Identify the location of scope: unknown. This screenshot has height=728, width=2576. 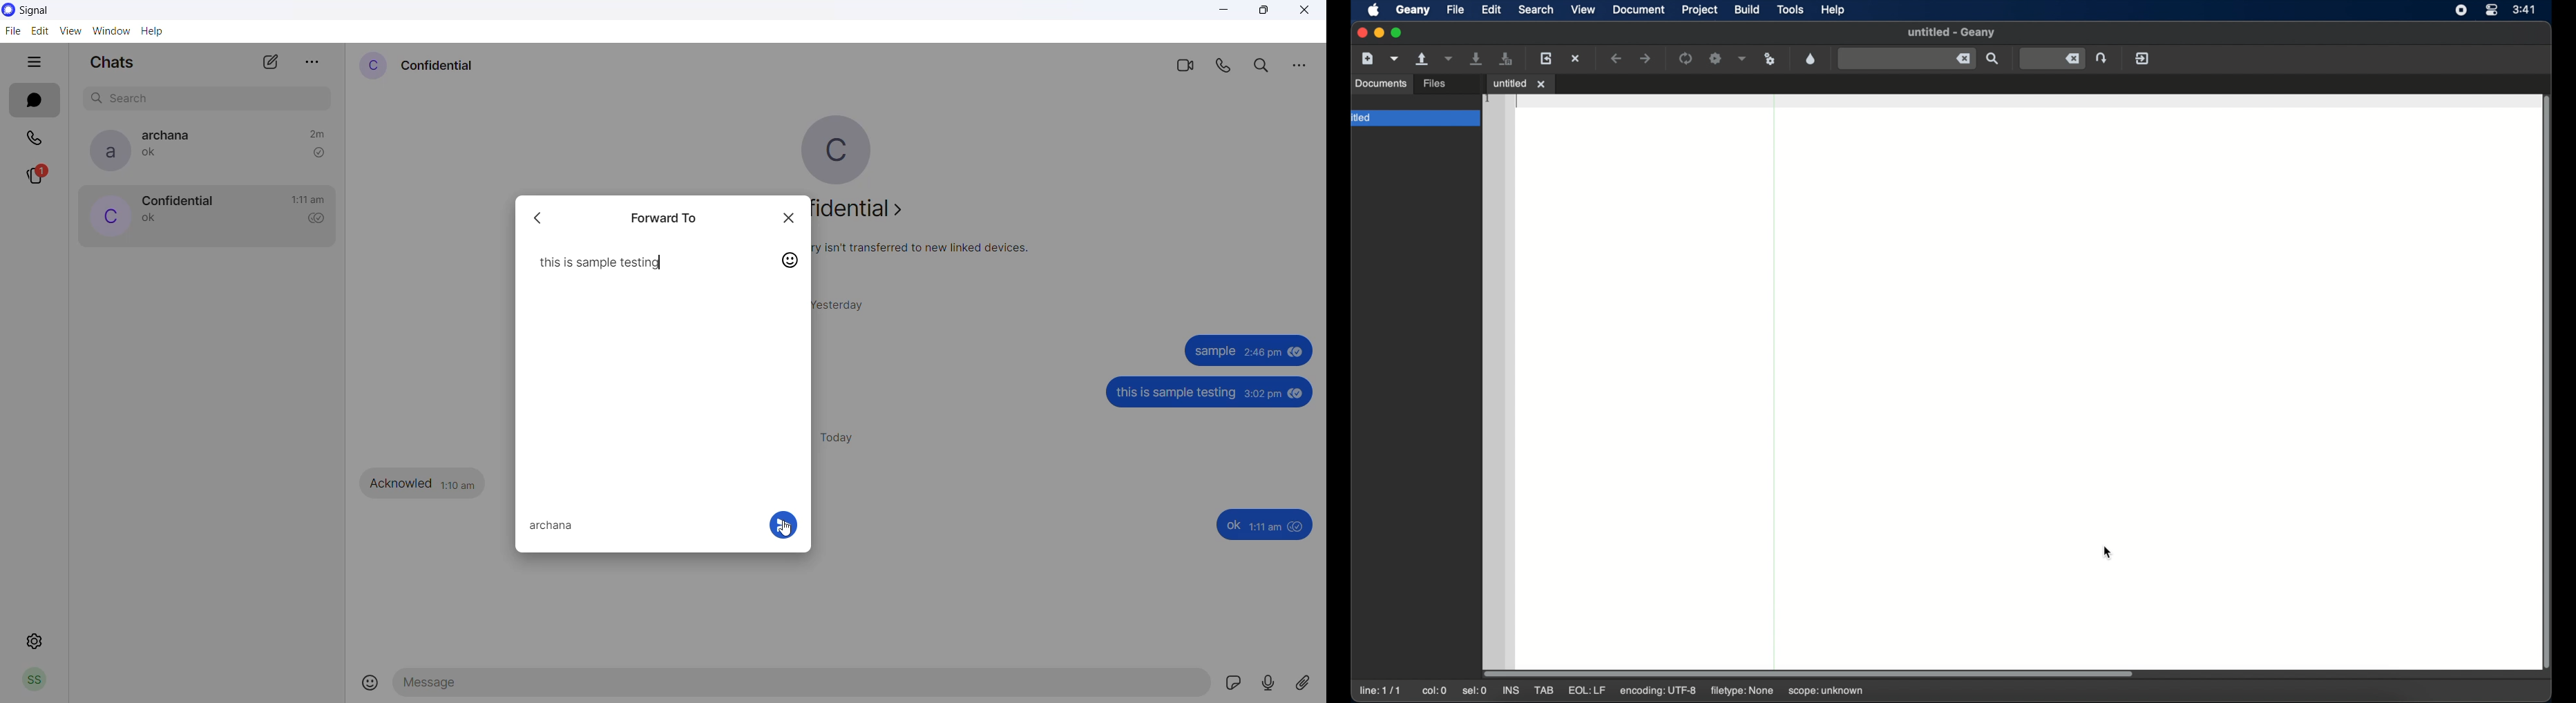
(1826, 691).